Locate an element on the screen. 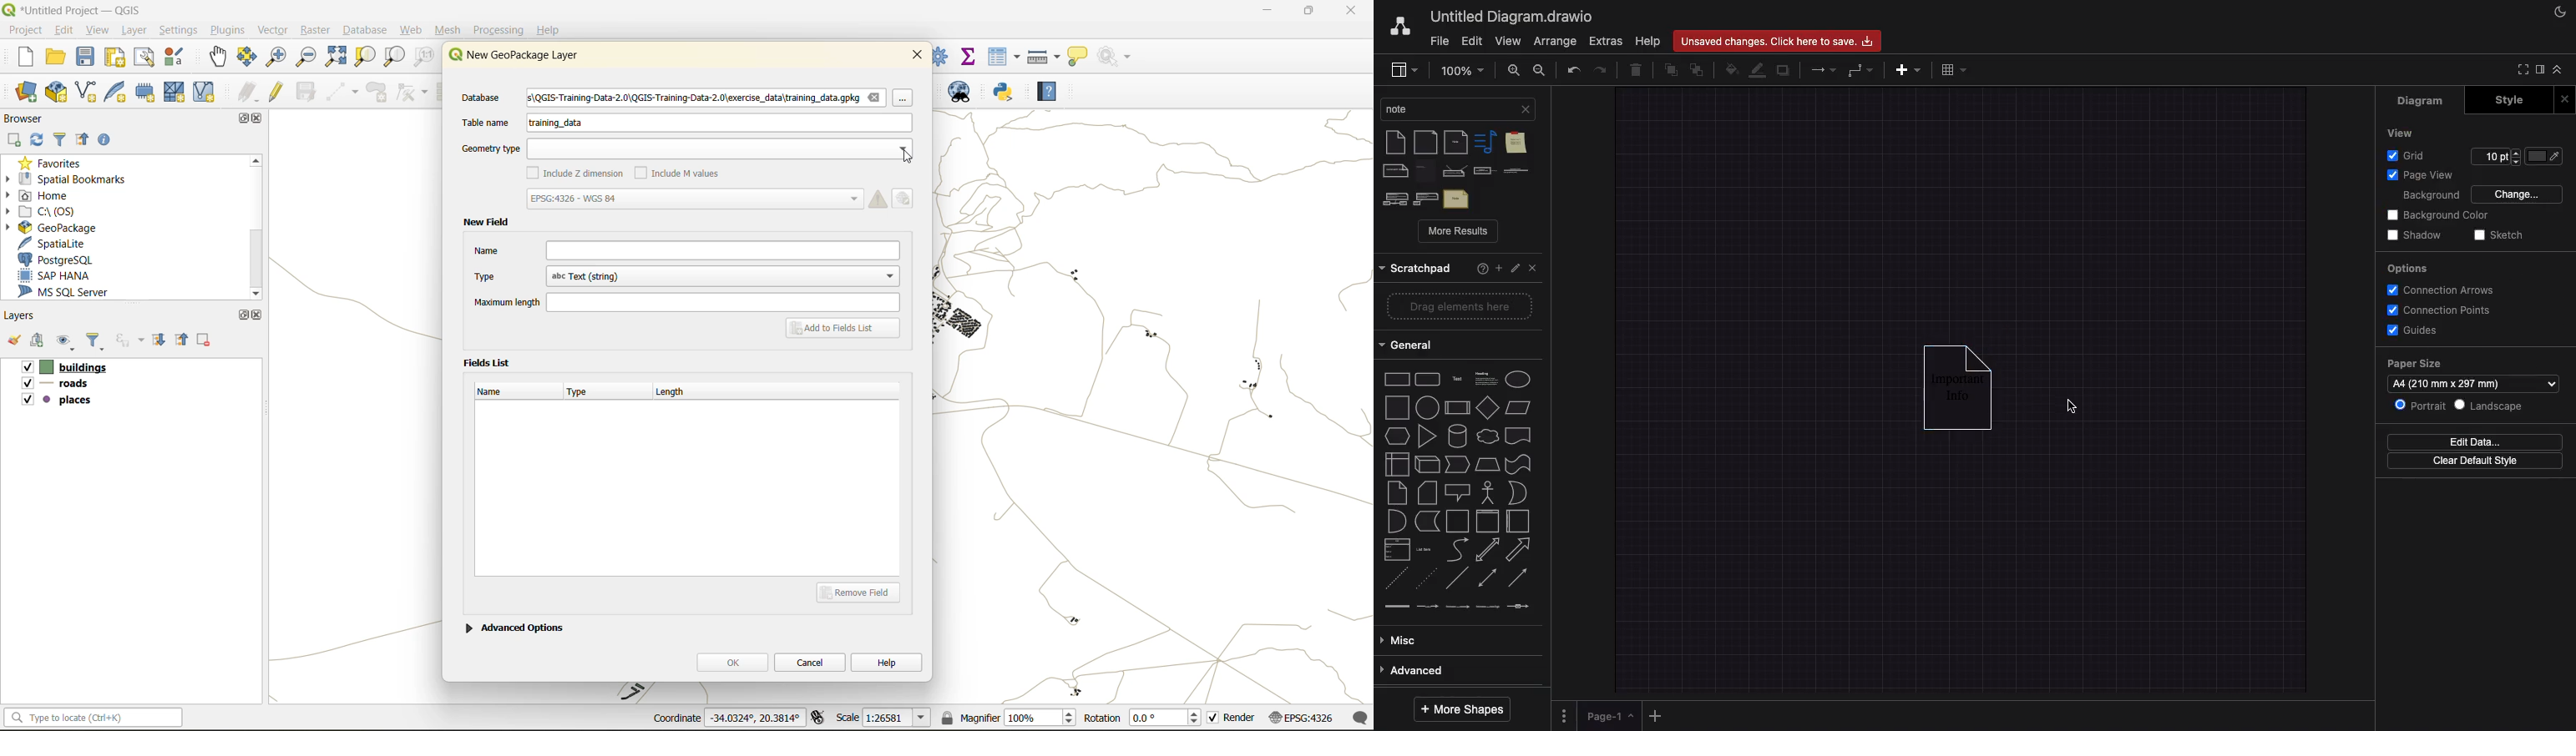  Edit date is located at coordinates (2468, 441).